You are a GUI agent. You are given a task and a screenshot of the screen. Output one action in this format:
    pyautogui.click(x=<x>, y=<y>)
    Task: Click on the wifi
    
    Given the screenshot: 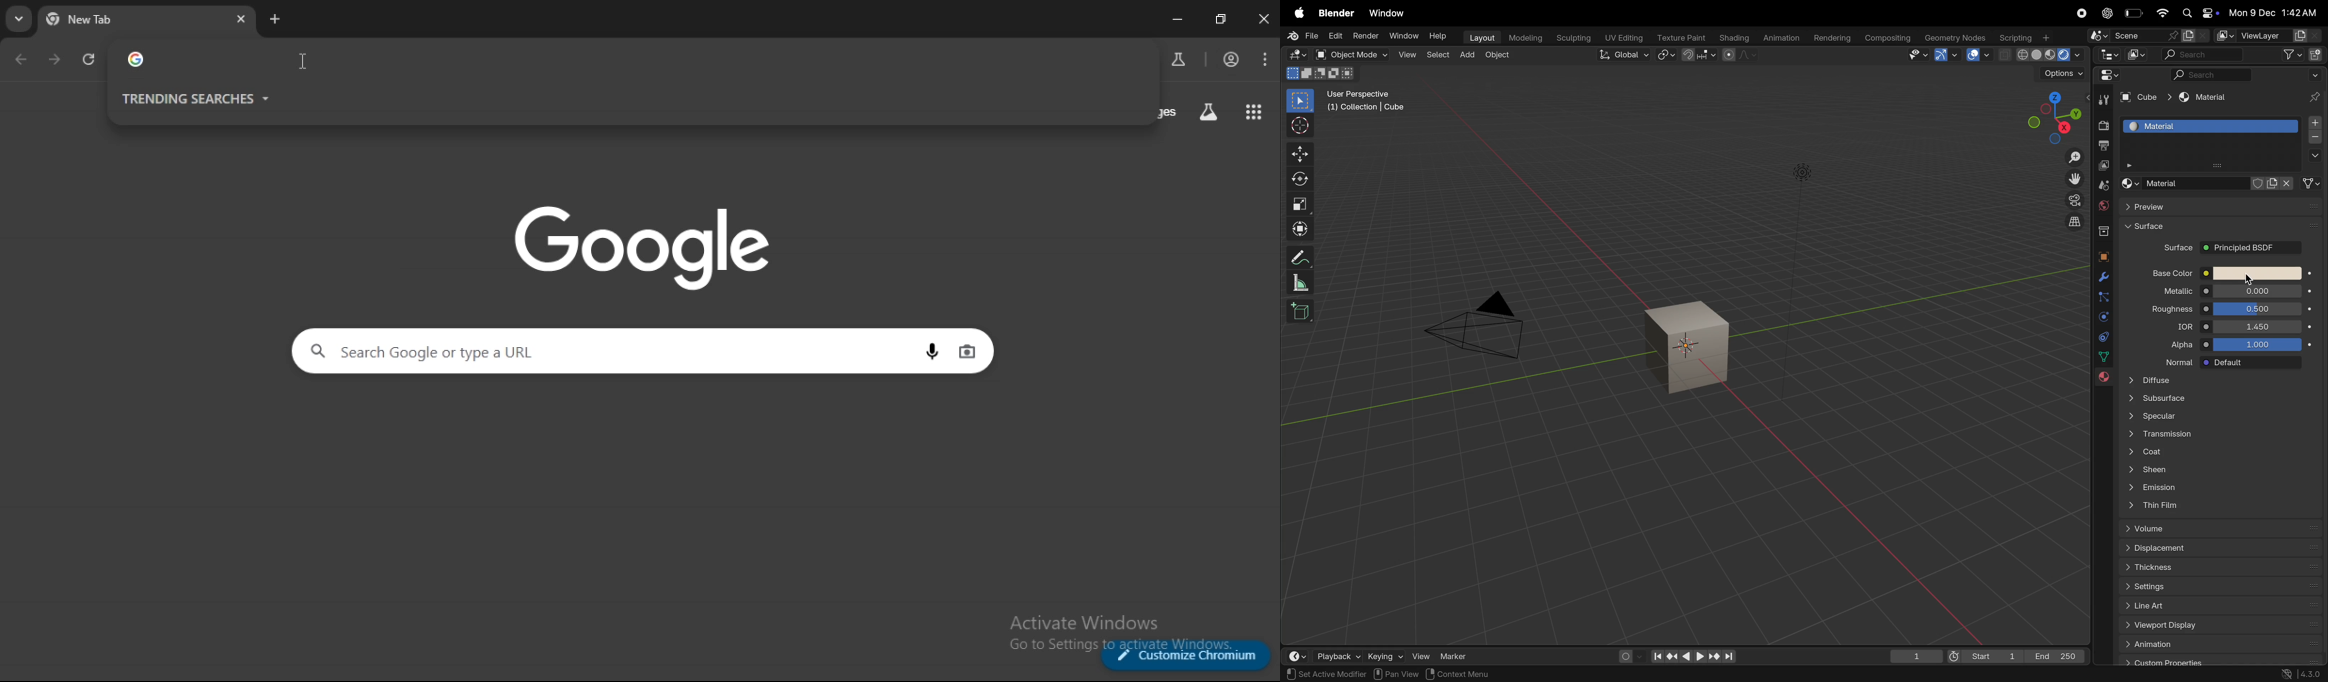 What is the action you would take?
    pyautogui.click(x=2162, y=13)
    